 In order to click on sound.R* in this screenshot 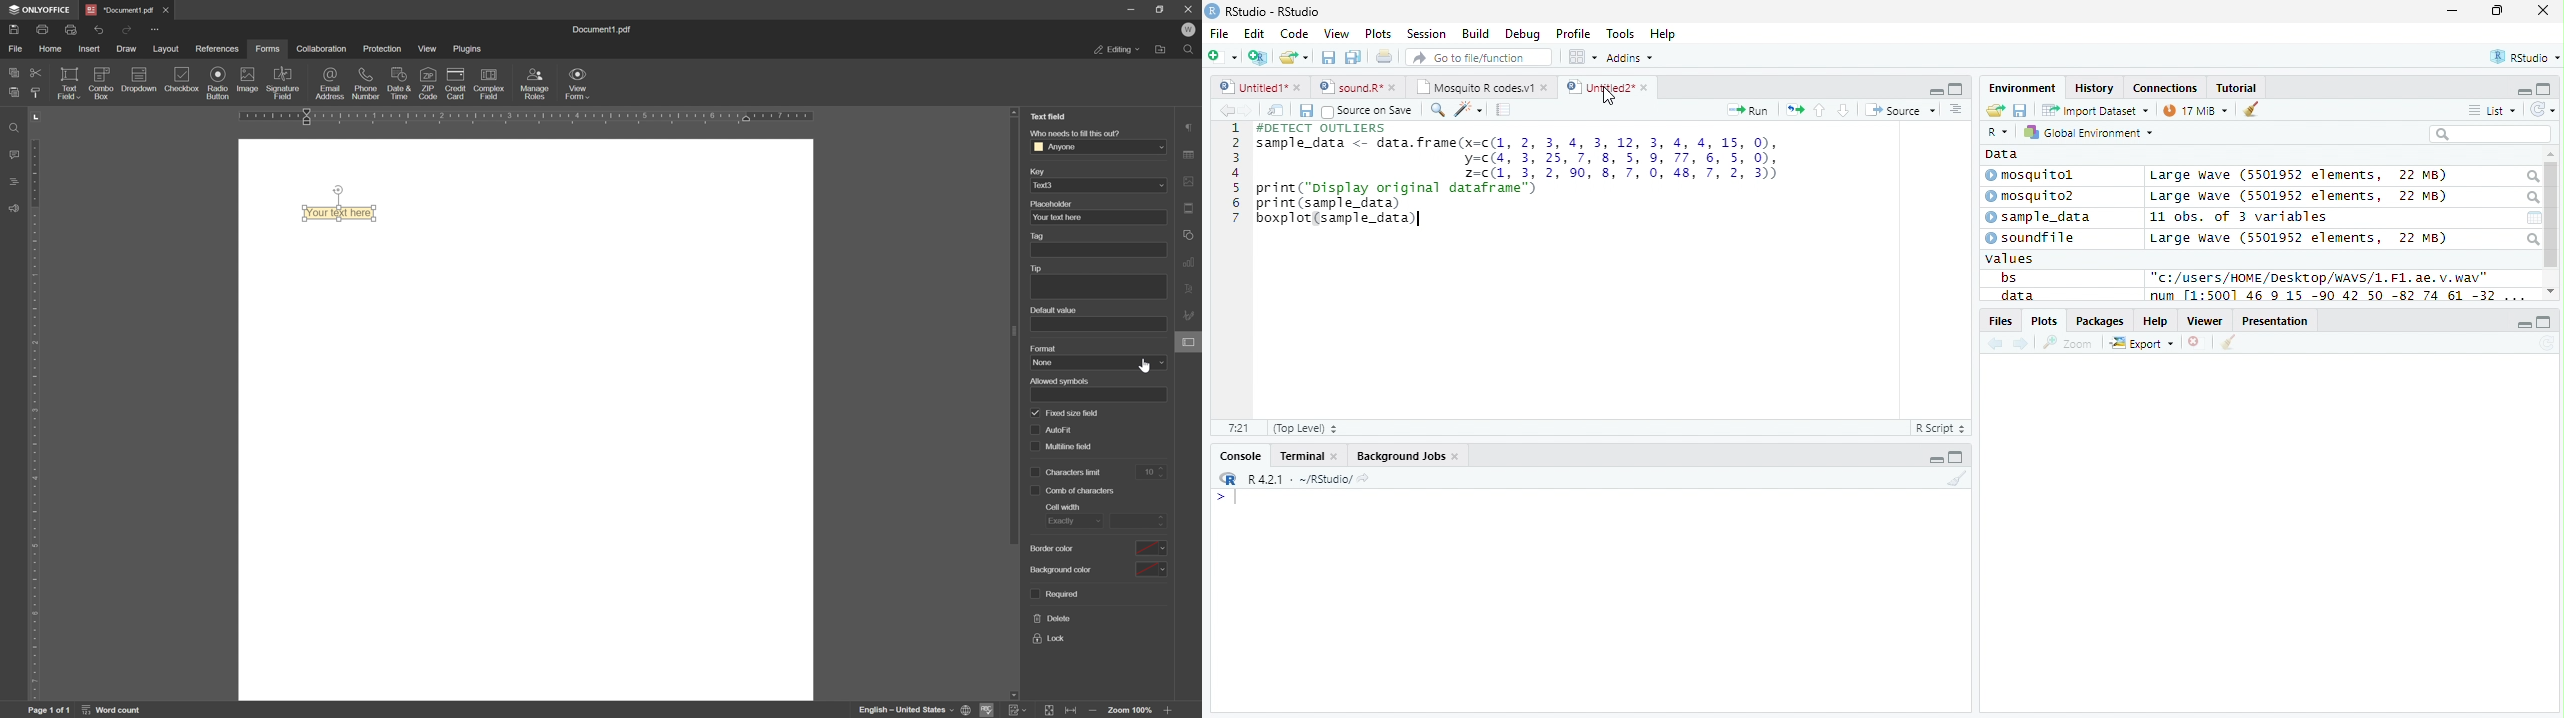, I will do `click(1355, 86)`.